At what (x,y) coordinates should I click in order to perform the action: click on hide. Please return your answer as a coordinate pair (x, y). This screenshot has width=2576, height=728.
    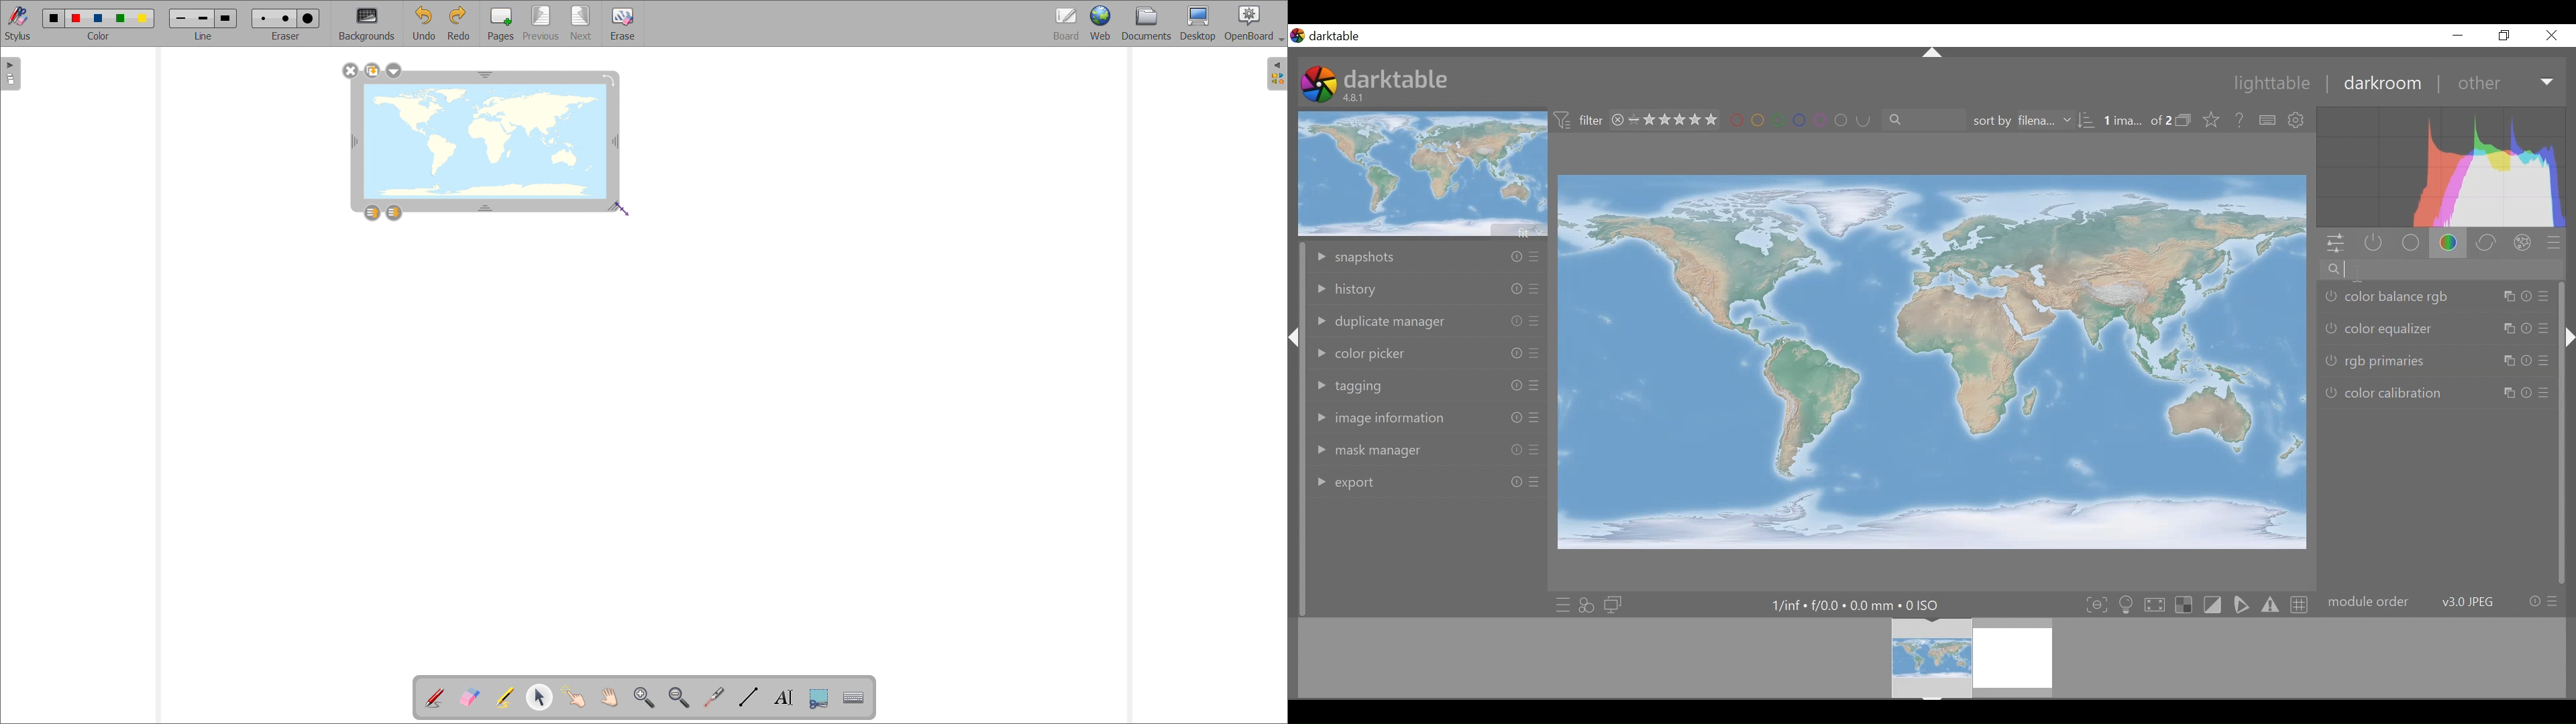
    Looking at the image, I should click on (1300, 342).